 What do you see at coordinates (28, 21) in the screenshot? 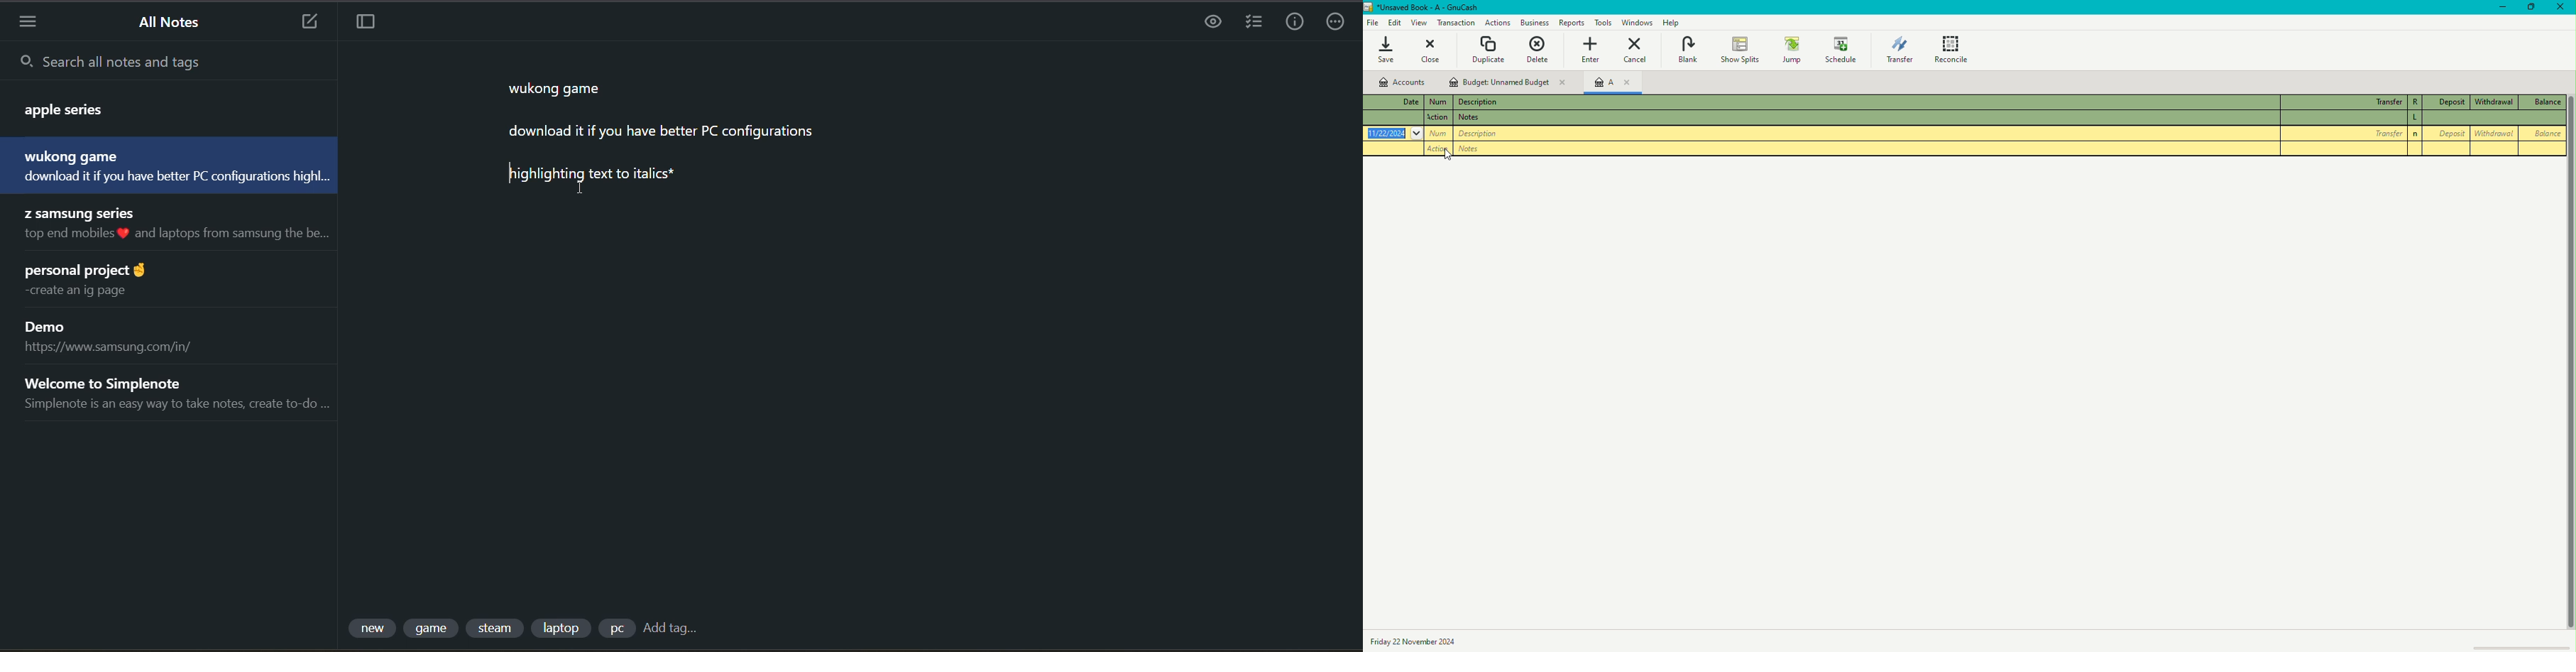
I see `menu` at bounding box center [28, 21].